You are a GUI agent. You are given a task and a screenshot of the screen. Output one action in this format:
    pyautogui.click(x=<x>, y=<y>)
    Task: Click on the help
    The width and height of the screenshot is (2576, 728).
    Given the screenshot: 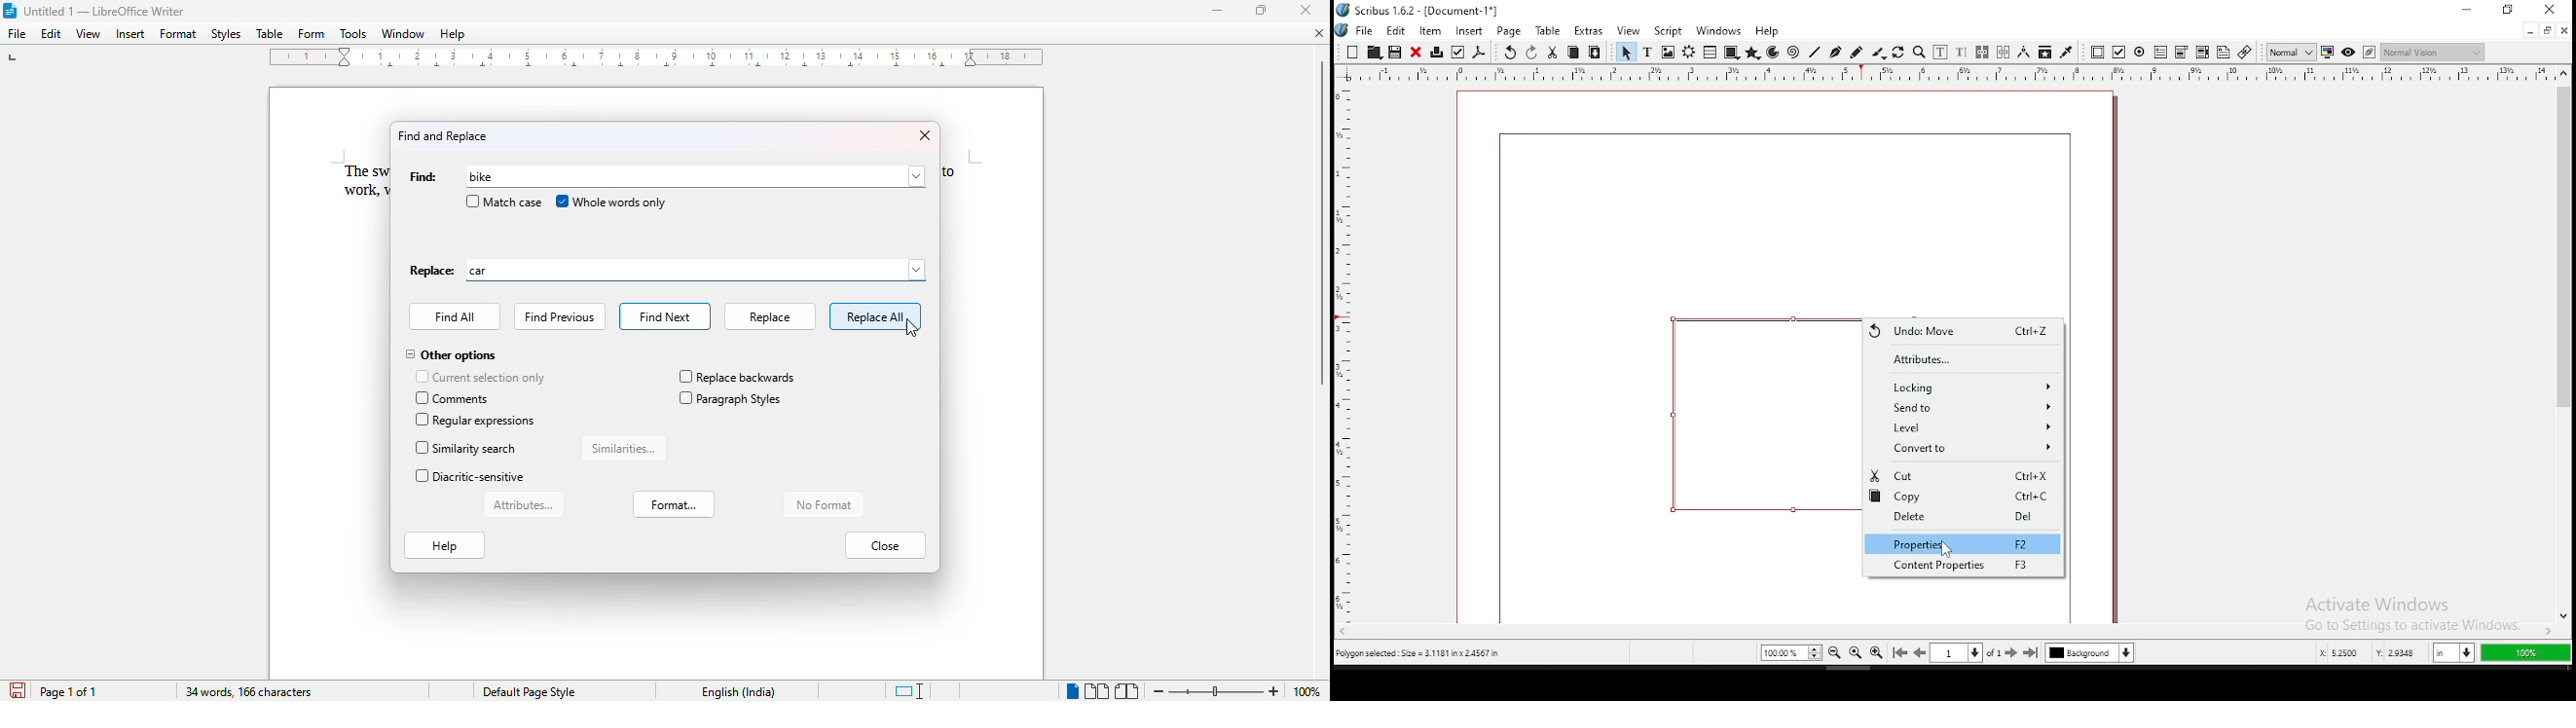 What is the action you would take?
    pyautogui.click(x=445, y=546)
    